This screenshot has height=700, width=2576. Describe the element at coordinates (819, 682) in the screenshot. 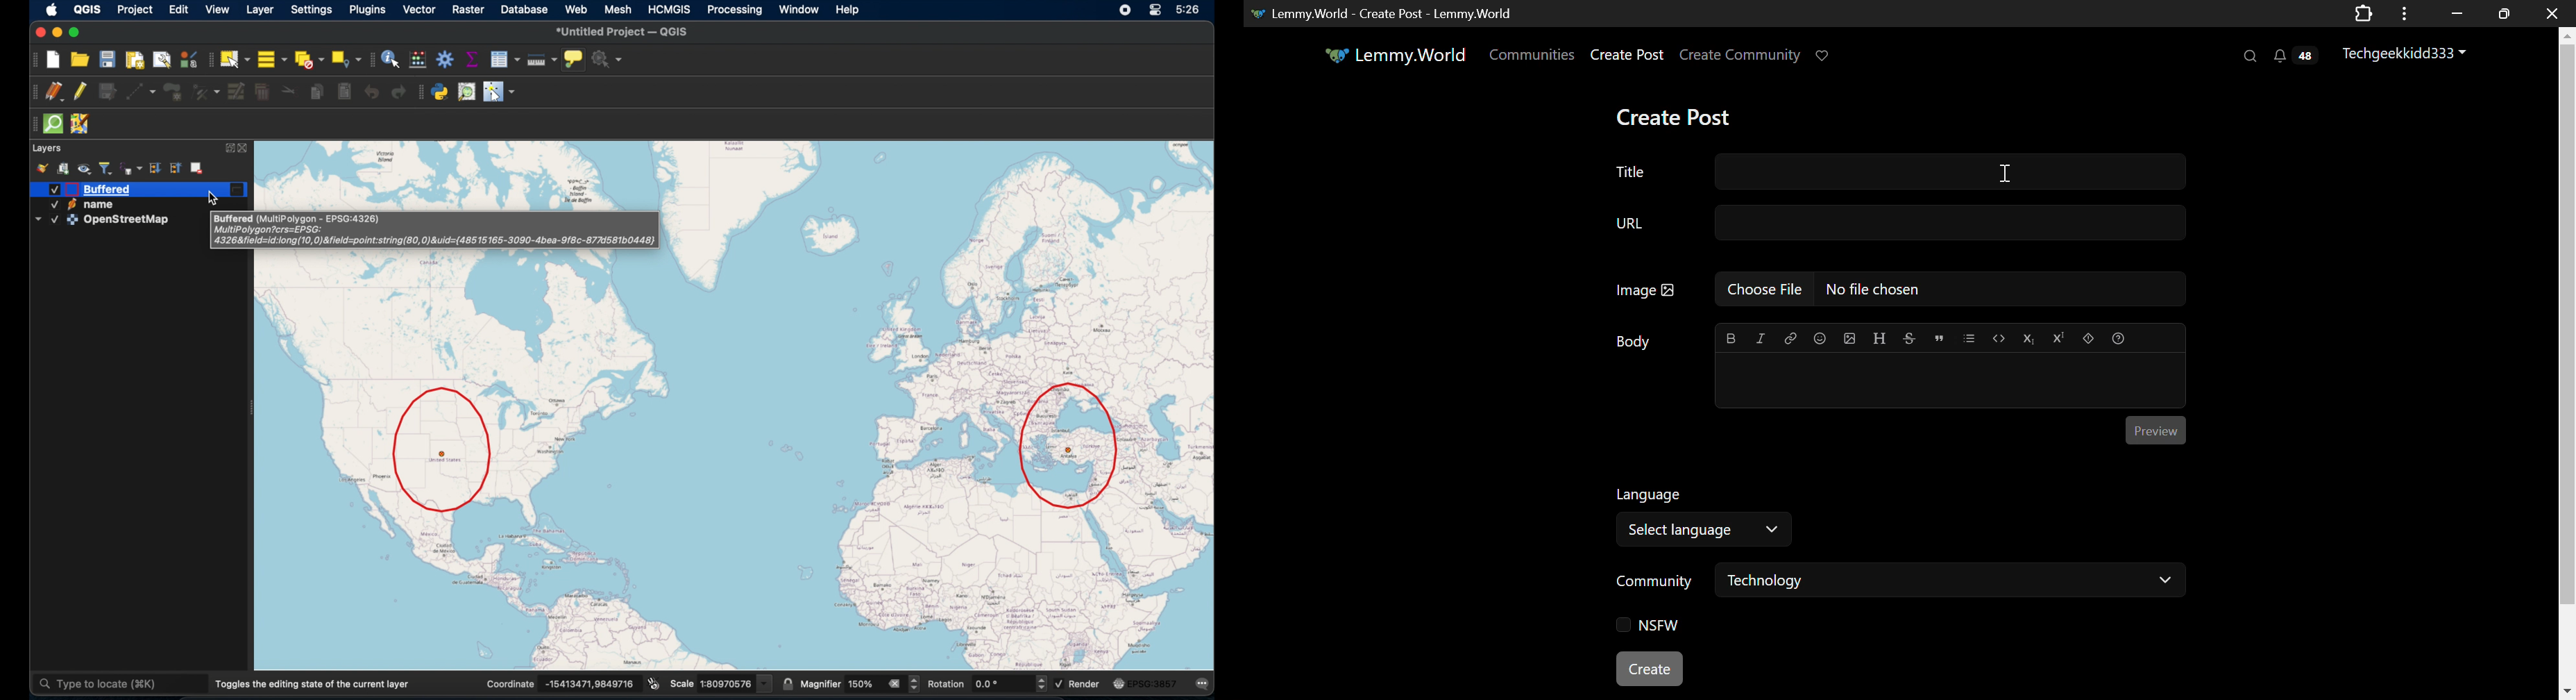

I see `magnifier` at that location.